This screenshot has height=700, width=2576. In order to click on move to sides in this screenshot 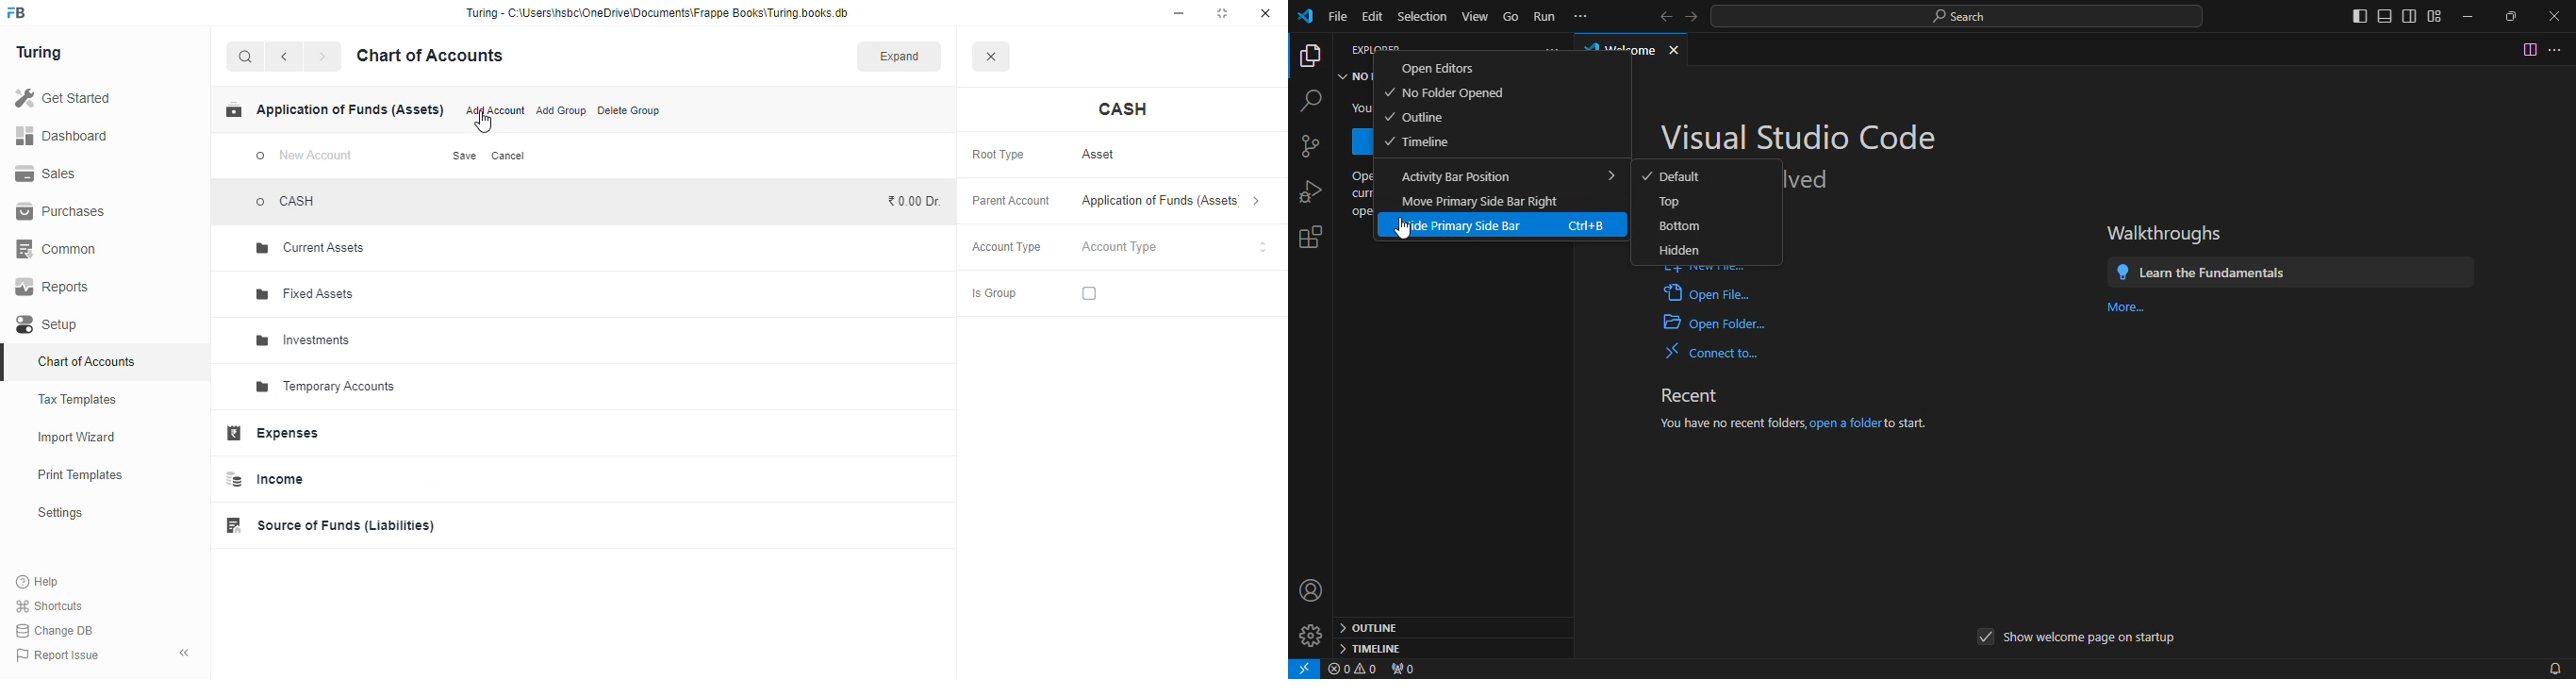, I will do `click(2389, 15)`.